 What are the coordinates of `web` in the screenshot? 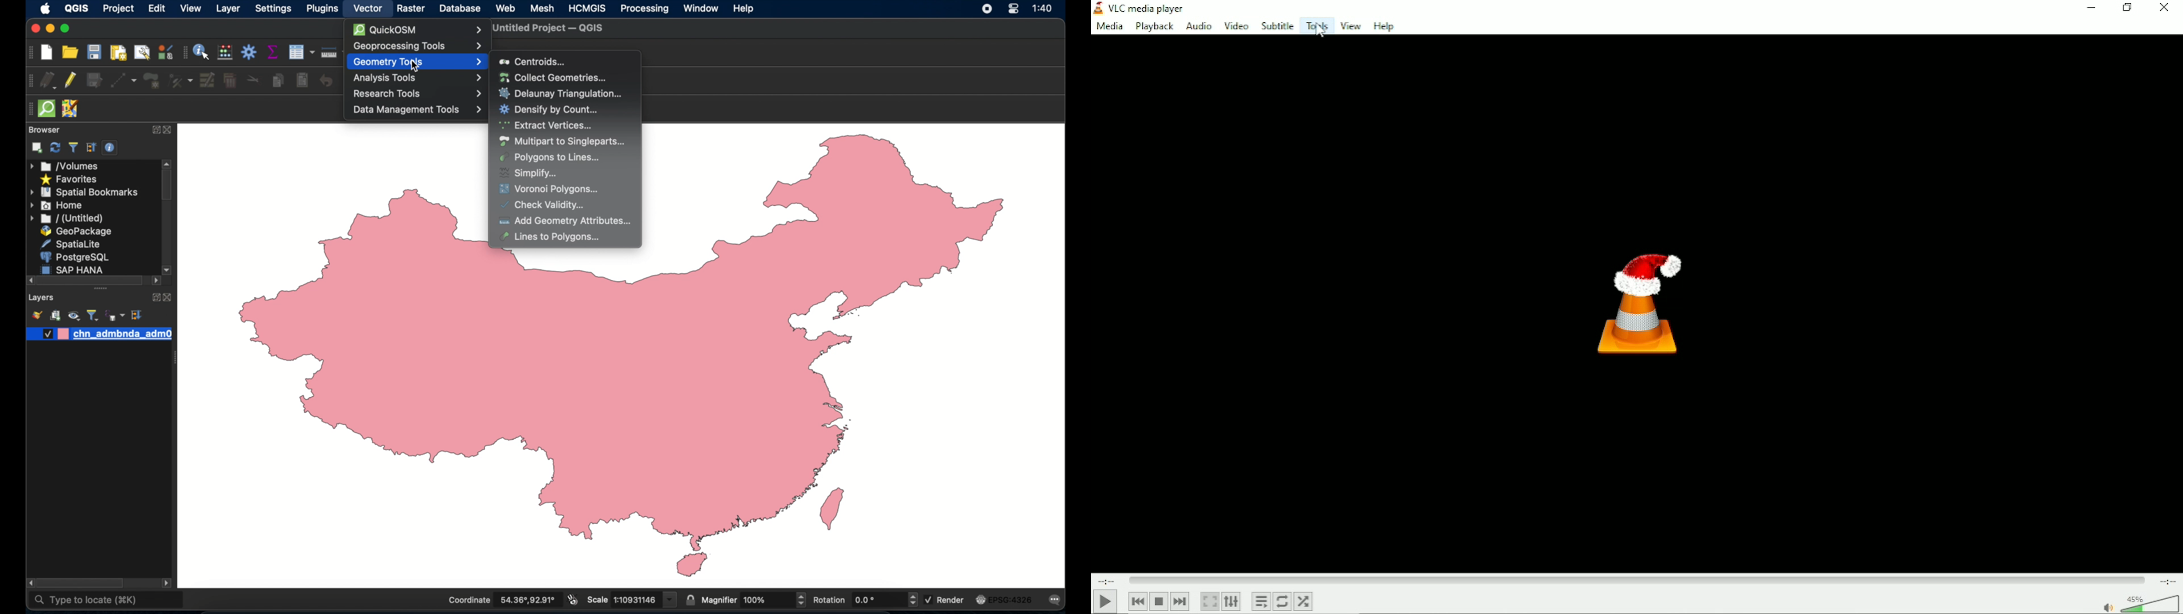 It's located at (505, 9).